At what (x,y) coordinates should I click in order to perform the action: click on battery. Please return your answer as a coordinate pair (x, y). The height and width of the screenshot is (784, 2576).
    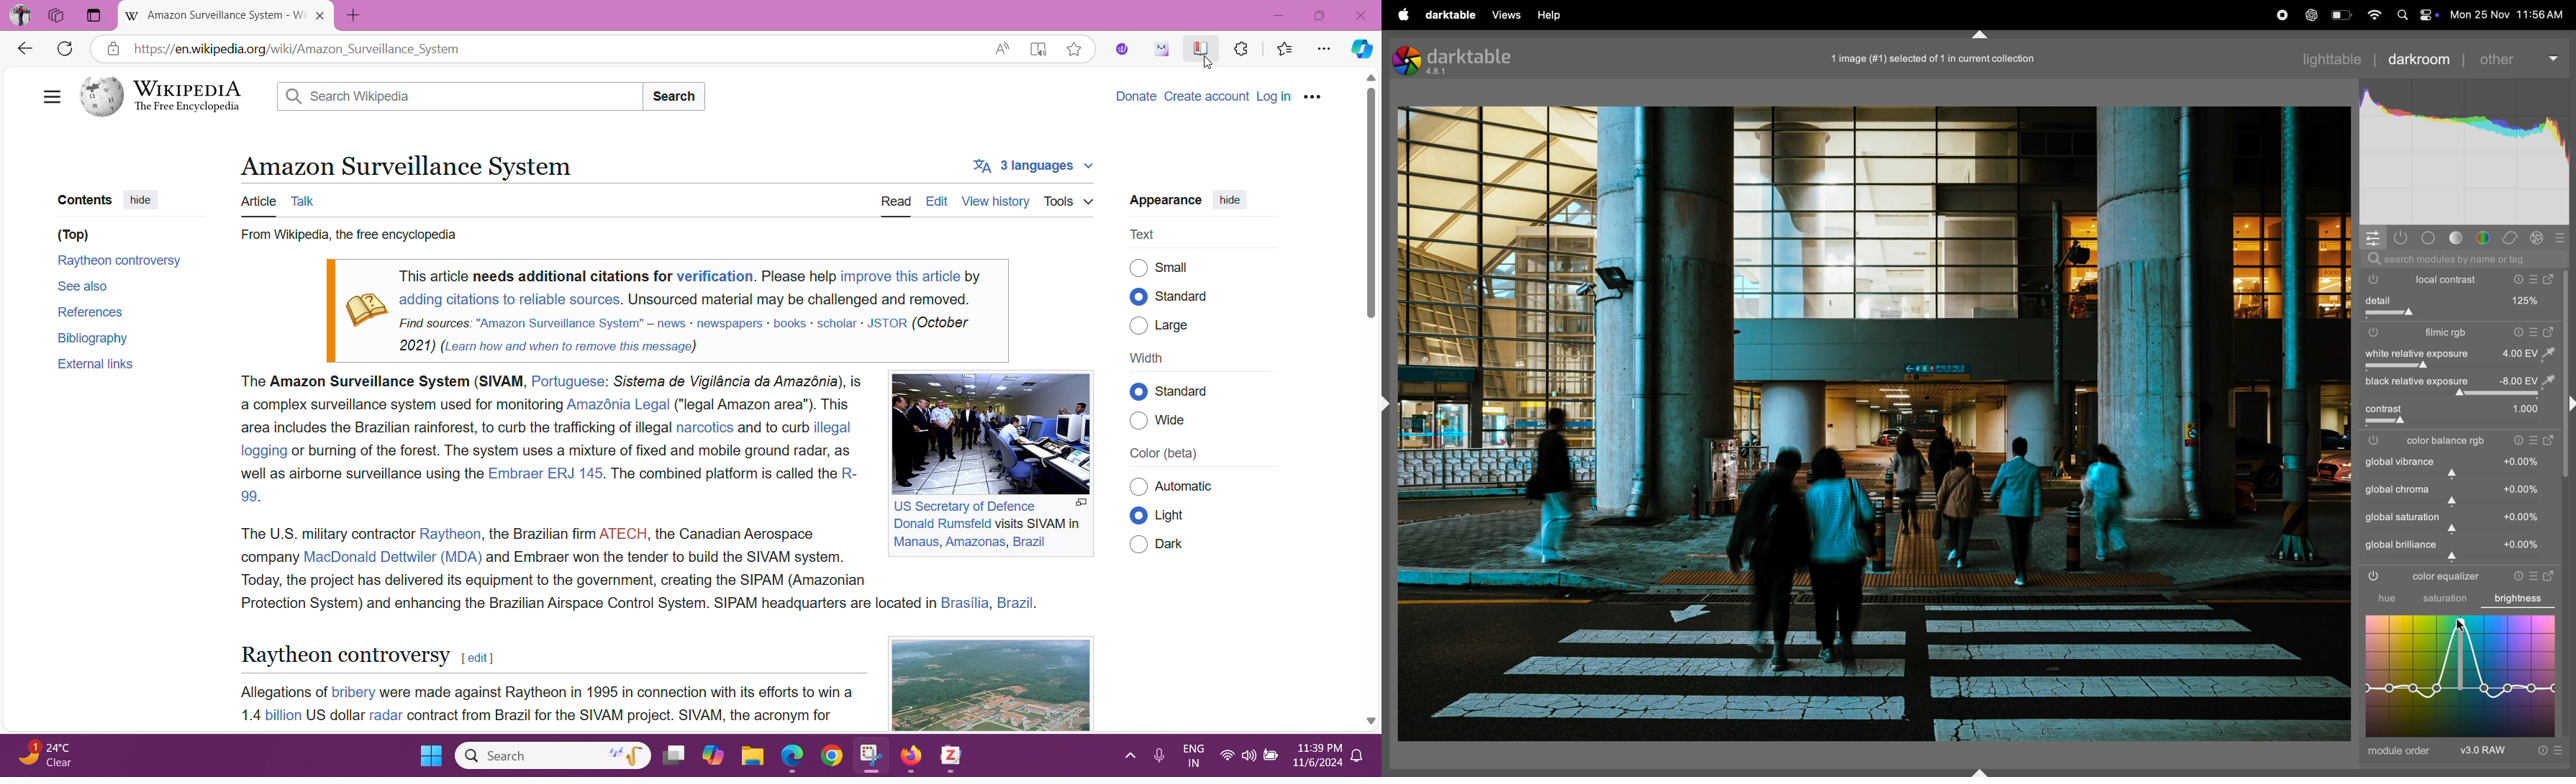
    Looking at the image, I should click on (1269, 755).